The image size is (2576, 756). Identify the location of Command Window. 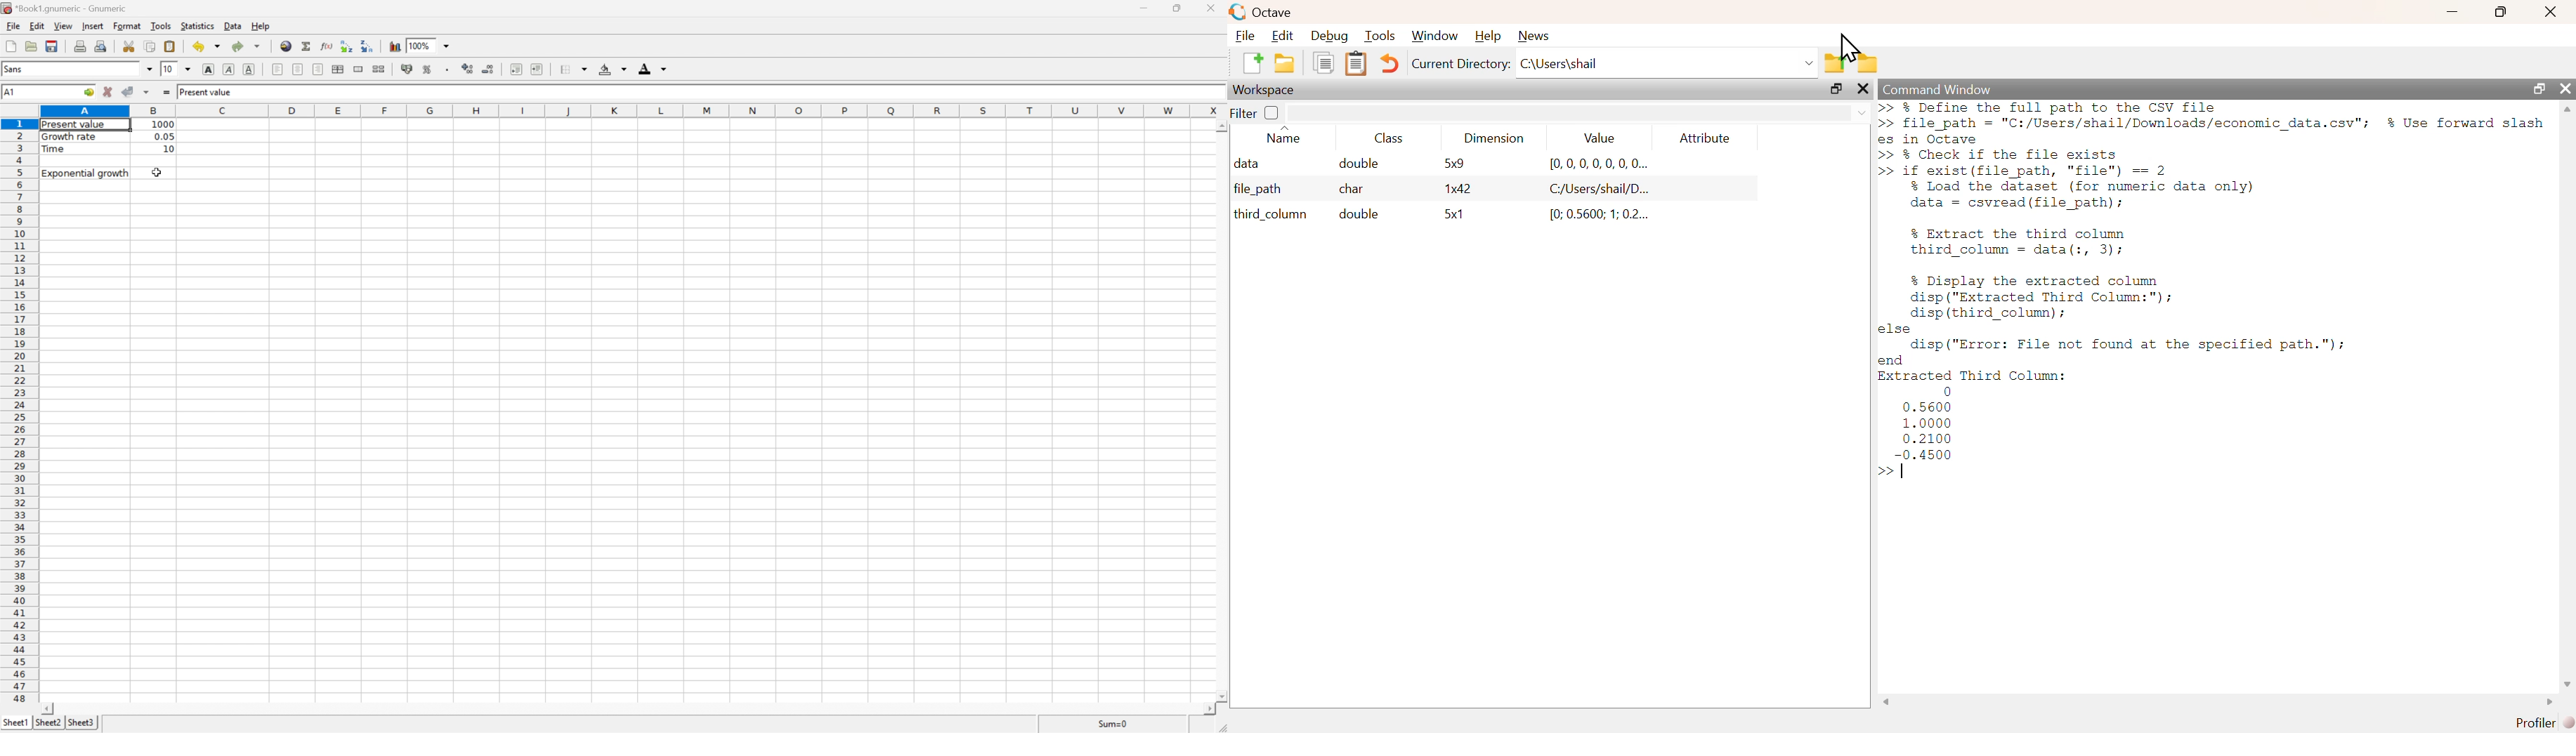
(1937, 87).